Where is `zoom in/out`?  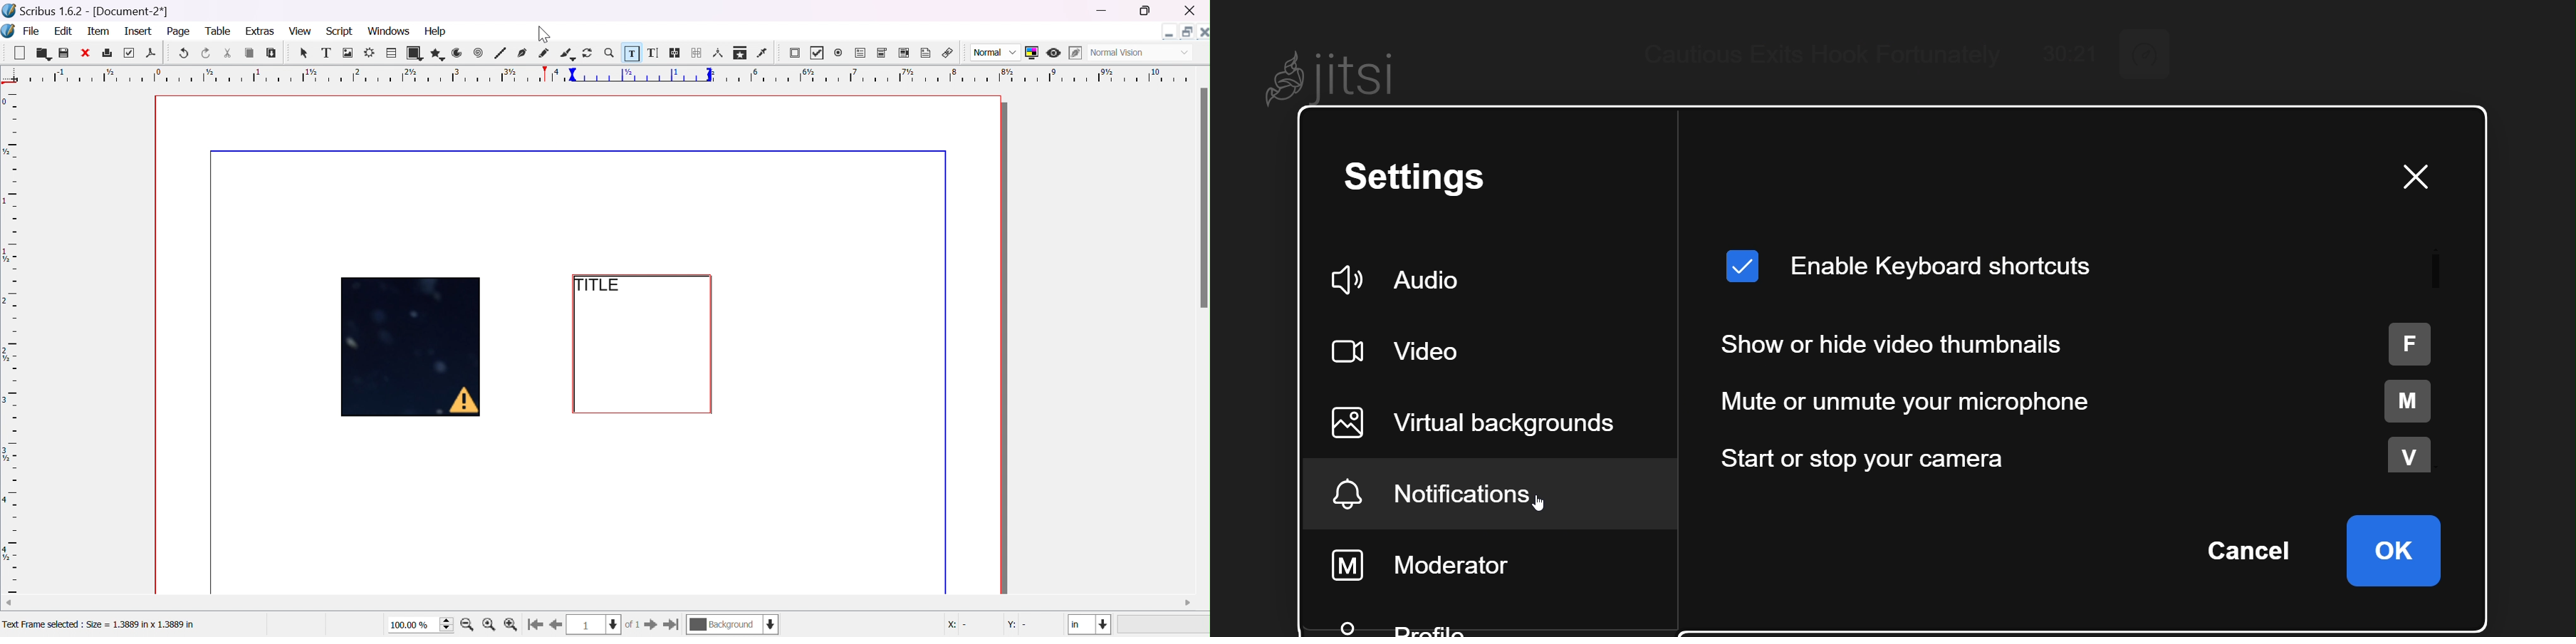 zoom in/out is located at coordinates (610, 52).